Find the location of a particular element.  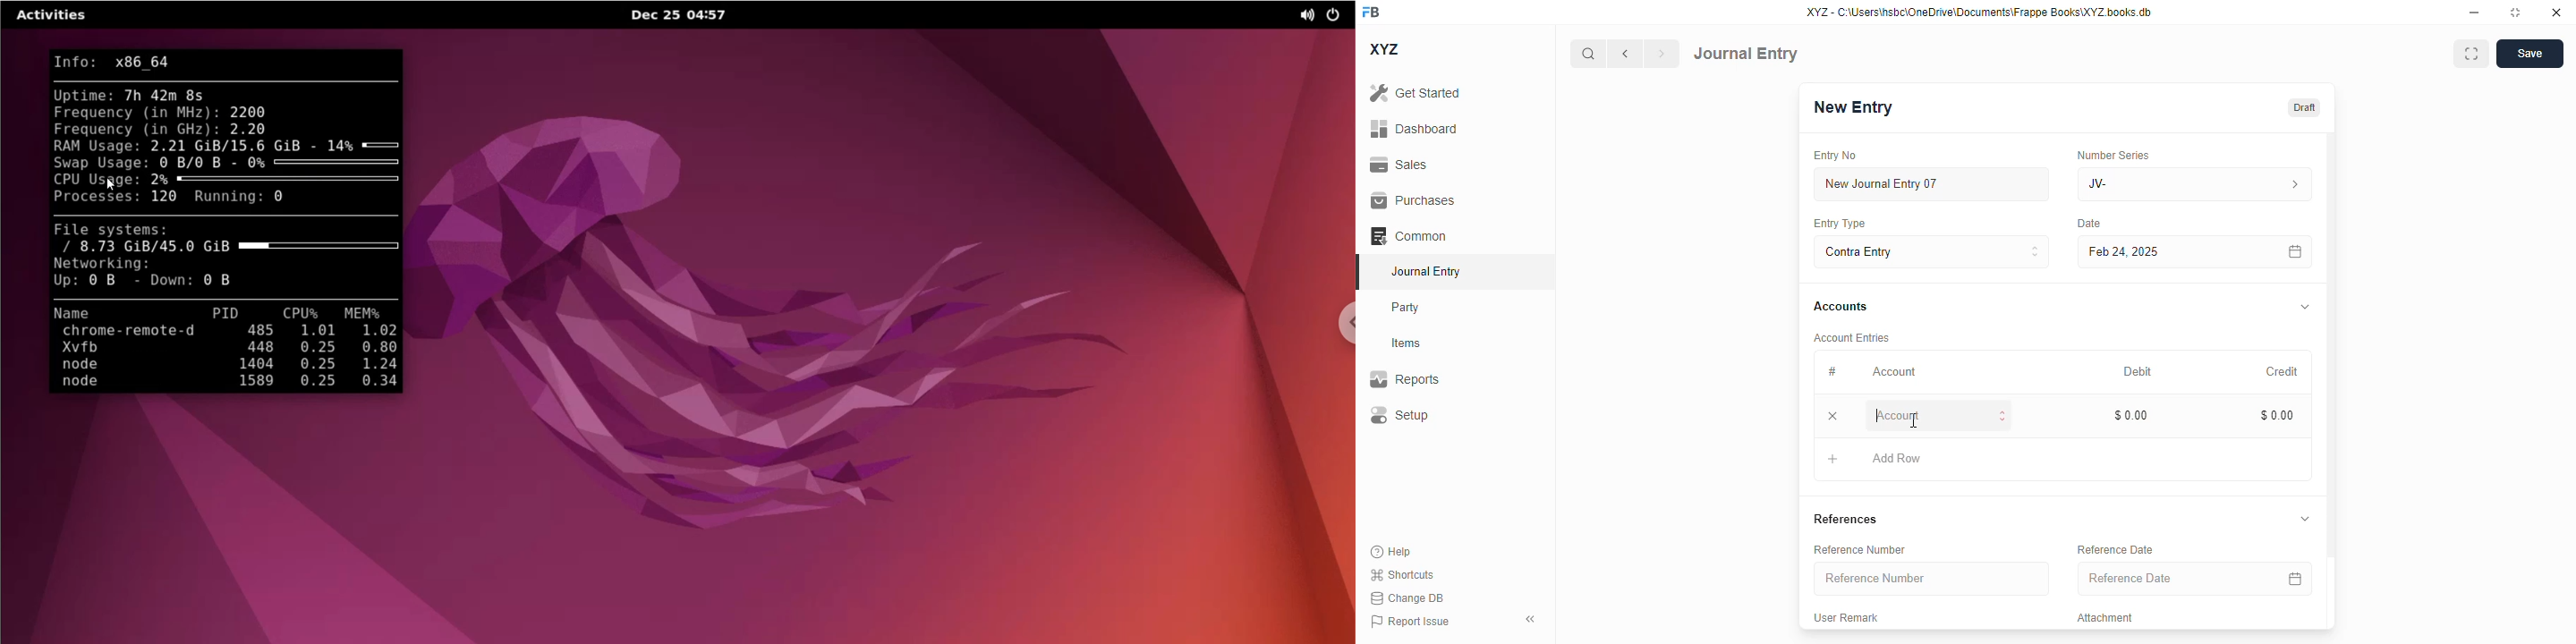

journal entry is located at coordinates (1746, 54).